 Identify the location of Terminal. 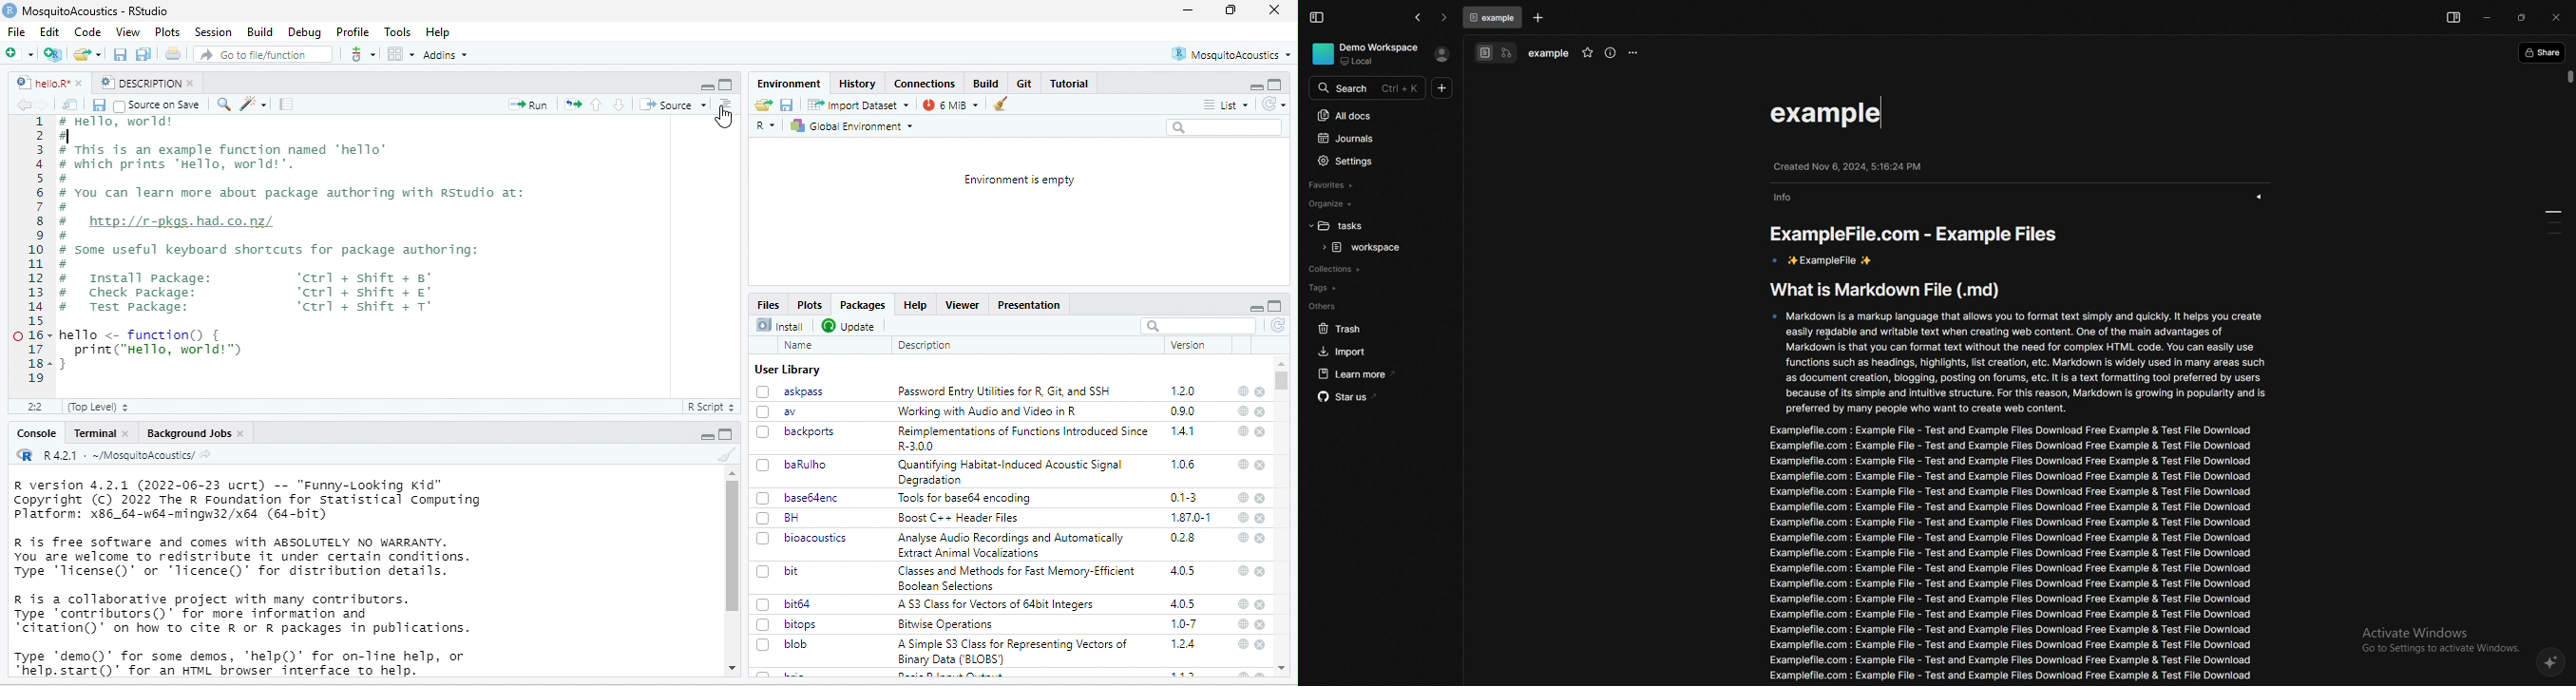
(100, 432).